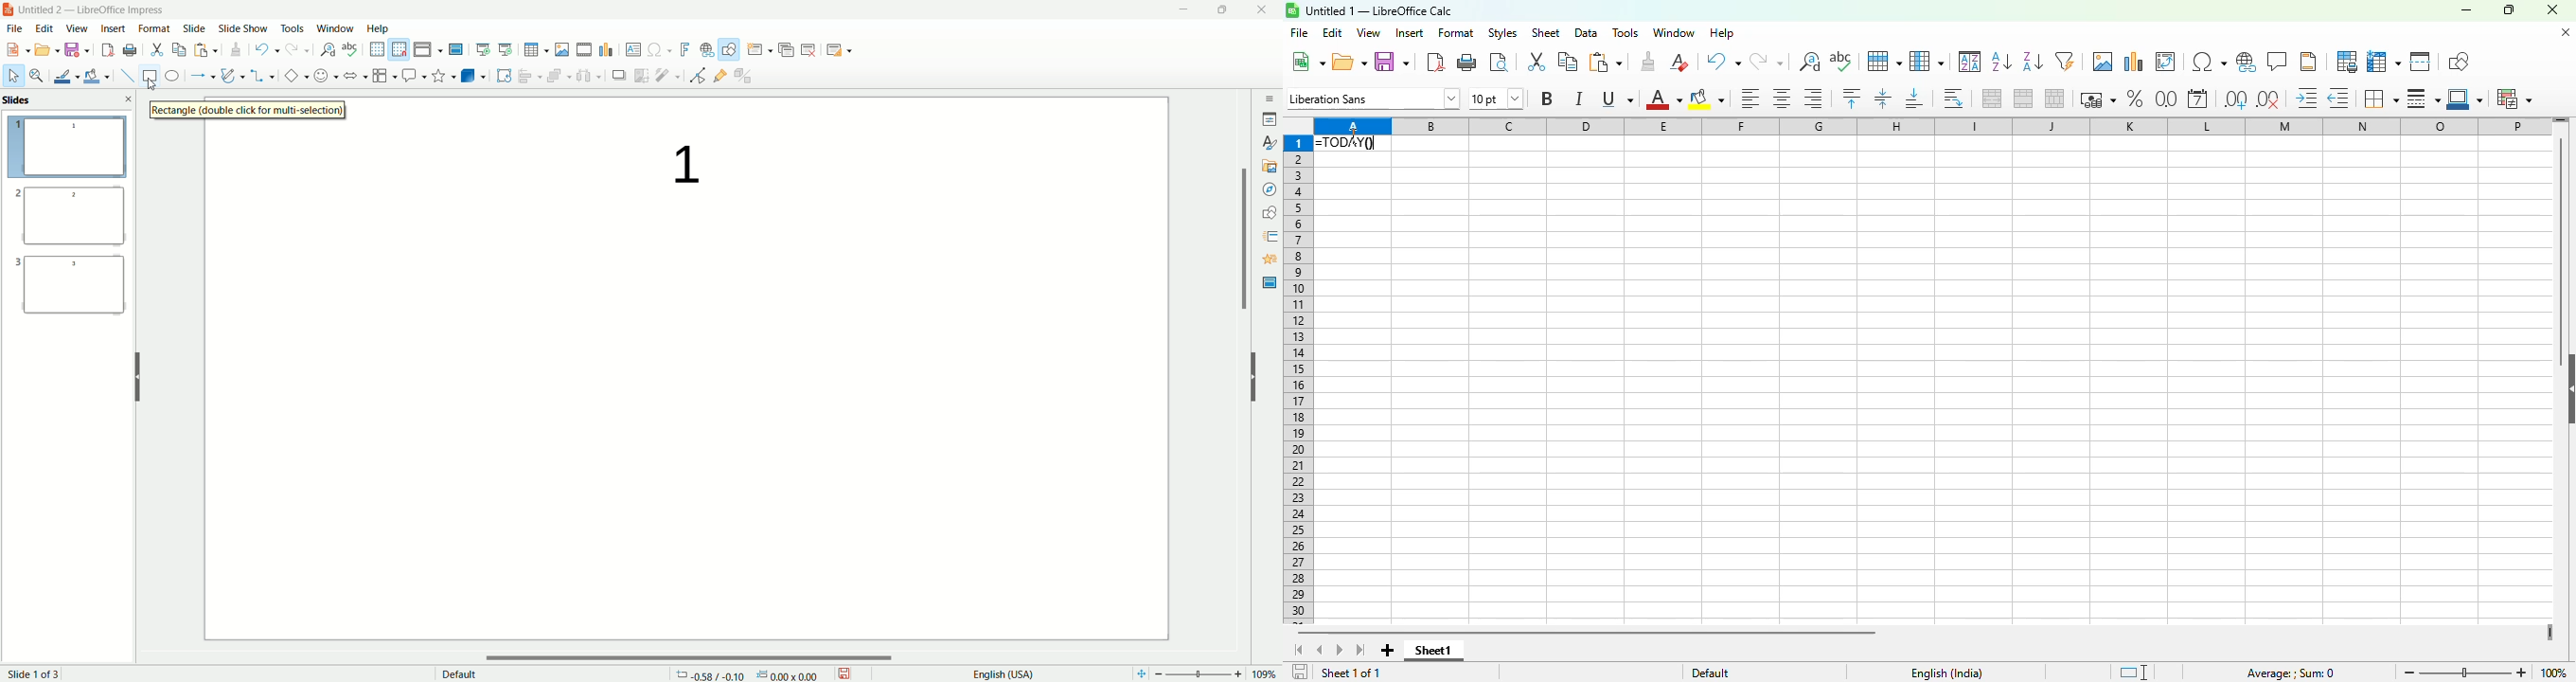 This screenshot has height=700, width=2576. Describe the element at coordinates (1333, 33) in the screenshot. I see `edit` at that location.